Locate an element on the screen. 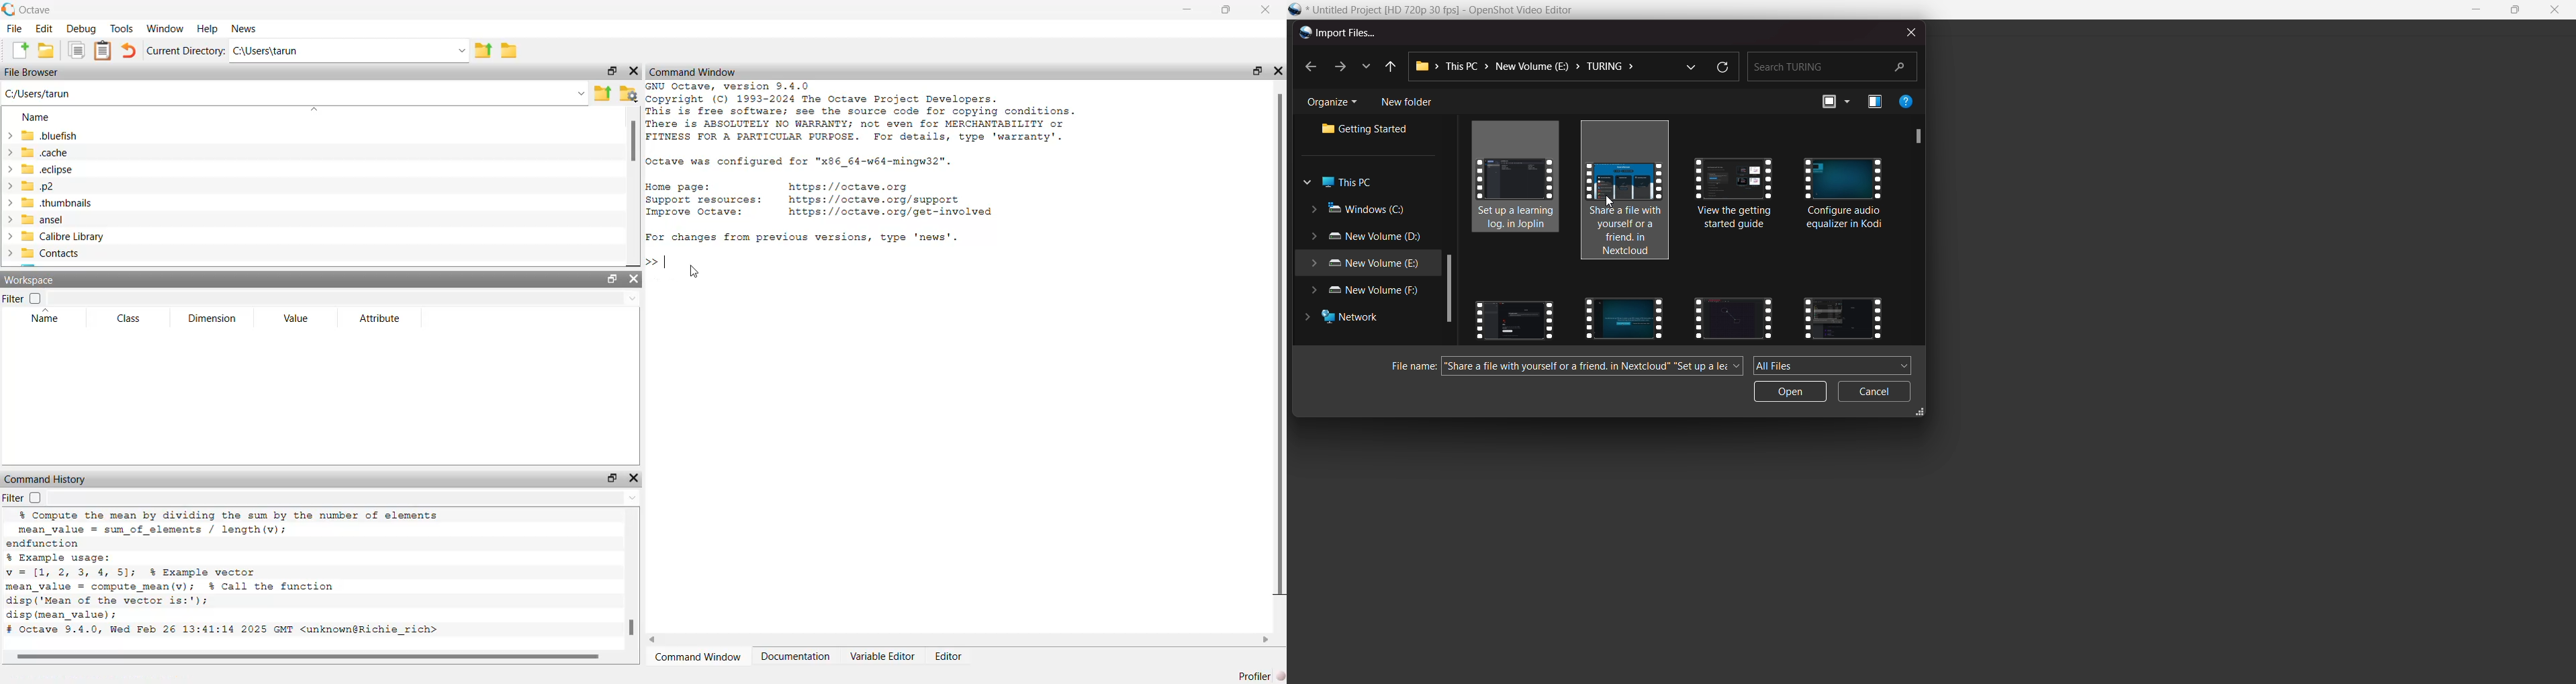  cancel is located at coordinates (1876, 392).